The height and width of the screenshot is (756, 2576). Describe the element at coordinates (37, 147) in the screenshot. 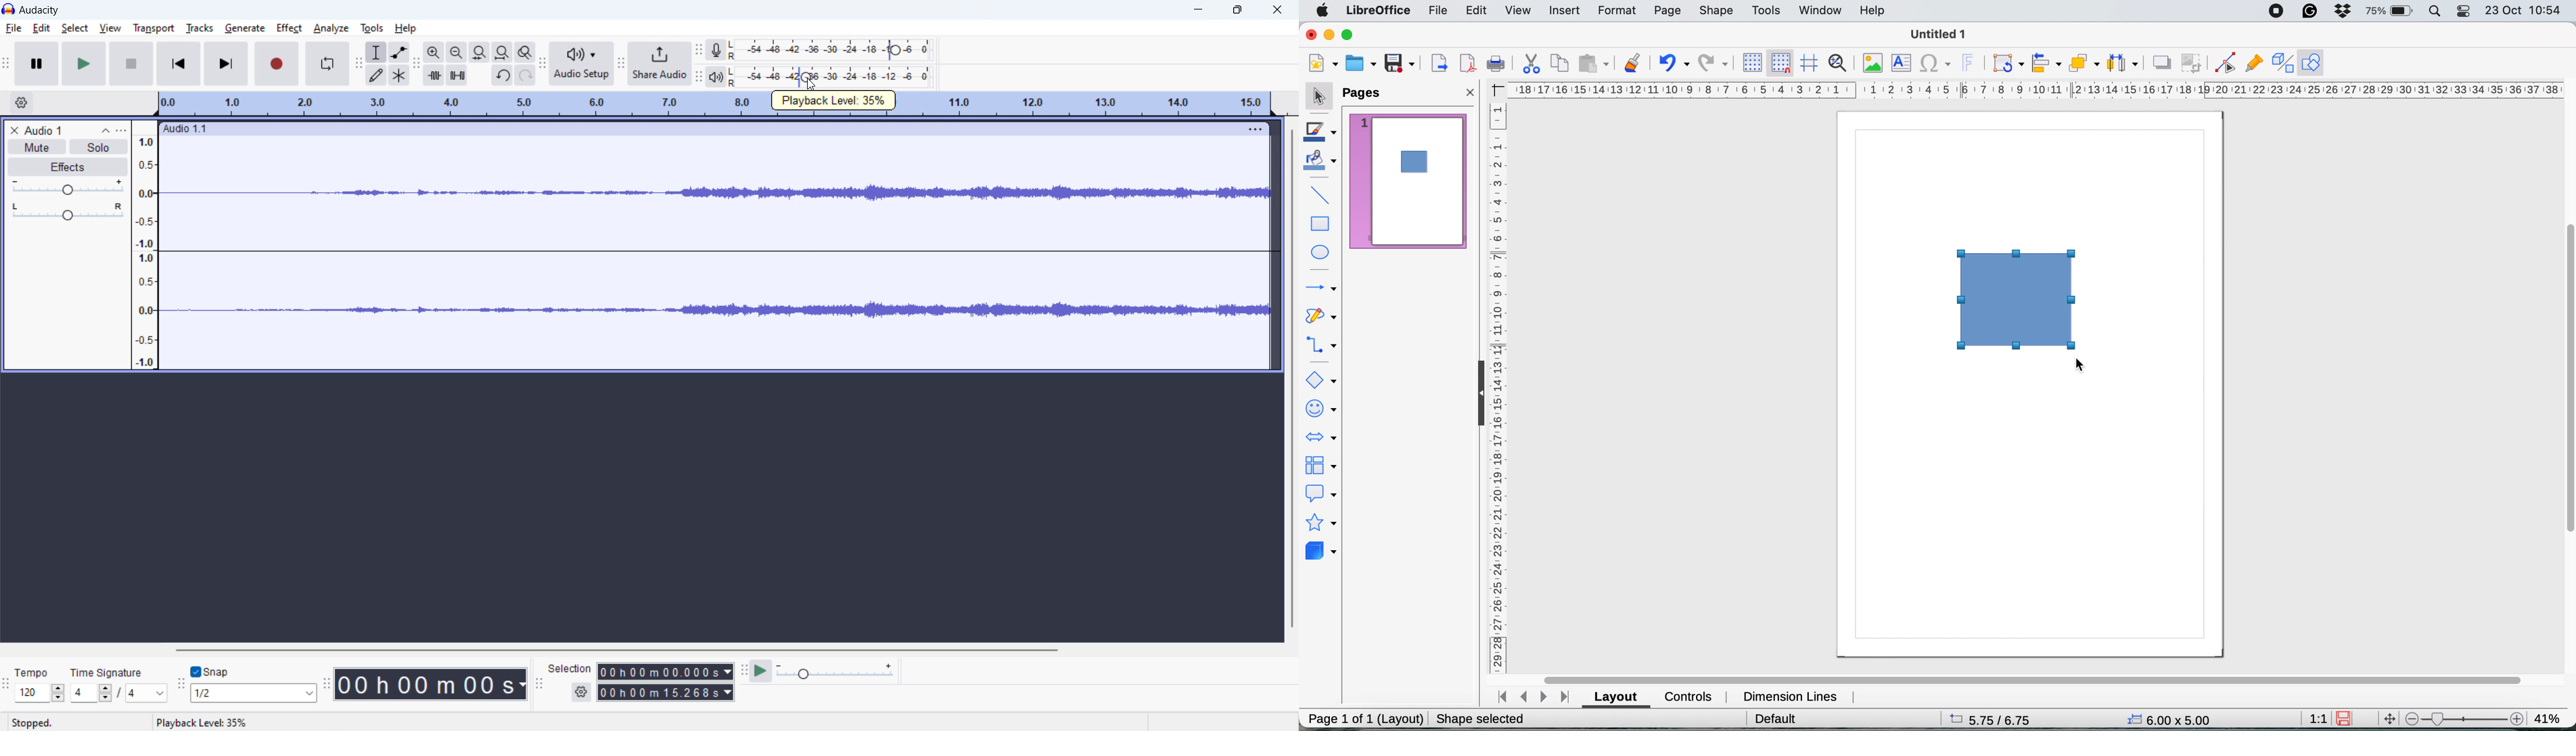

I see `mute` at that location.